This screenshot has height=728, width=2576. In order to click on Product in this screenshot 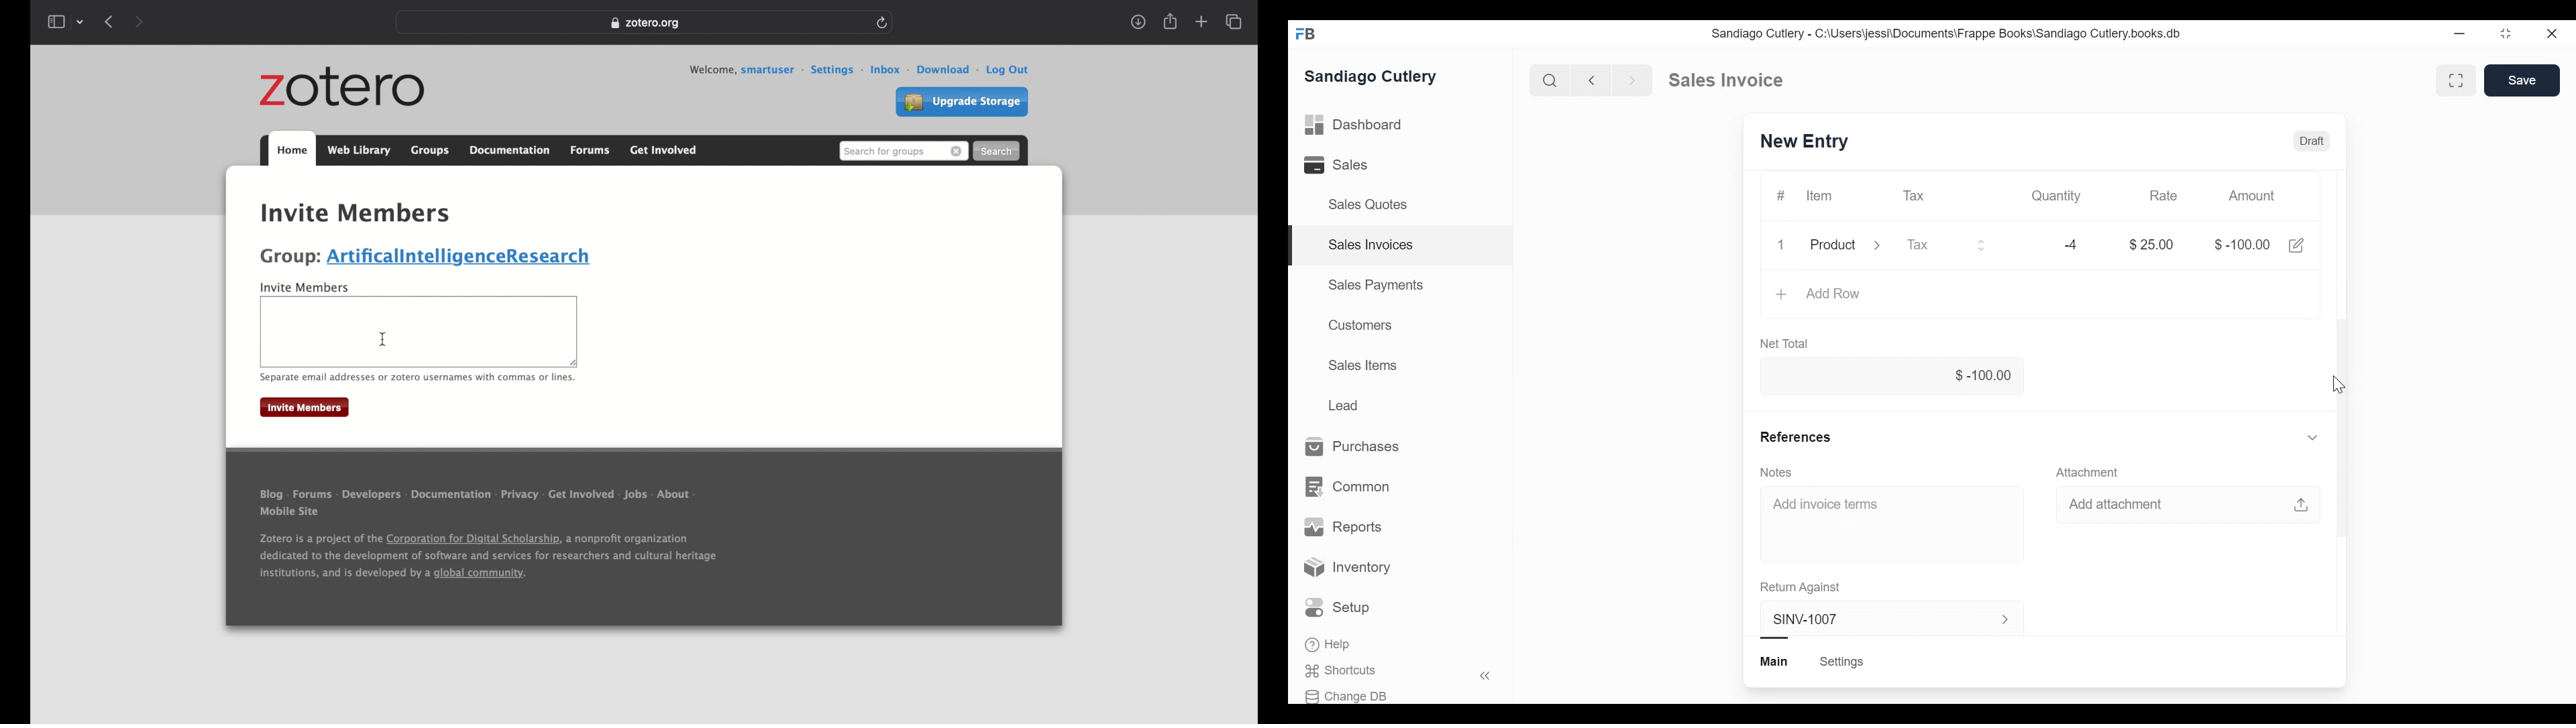, I will do `click(1845, 245)`.